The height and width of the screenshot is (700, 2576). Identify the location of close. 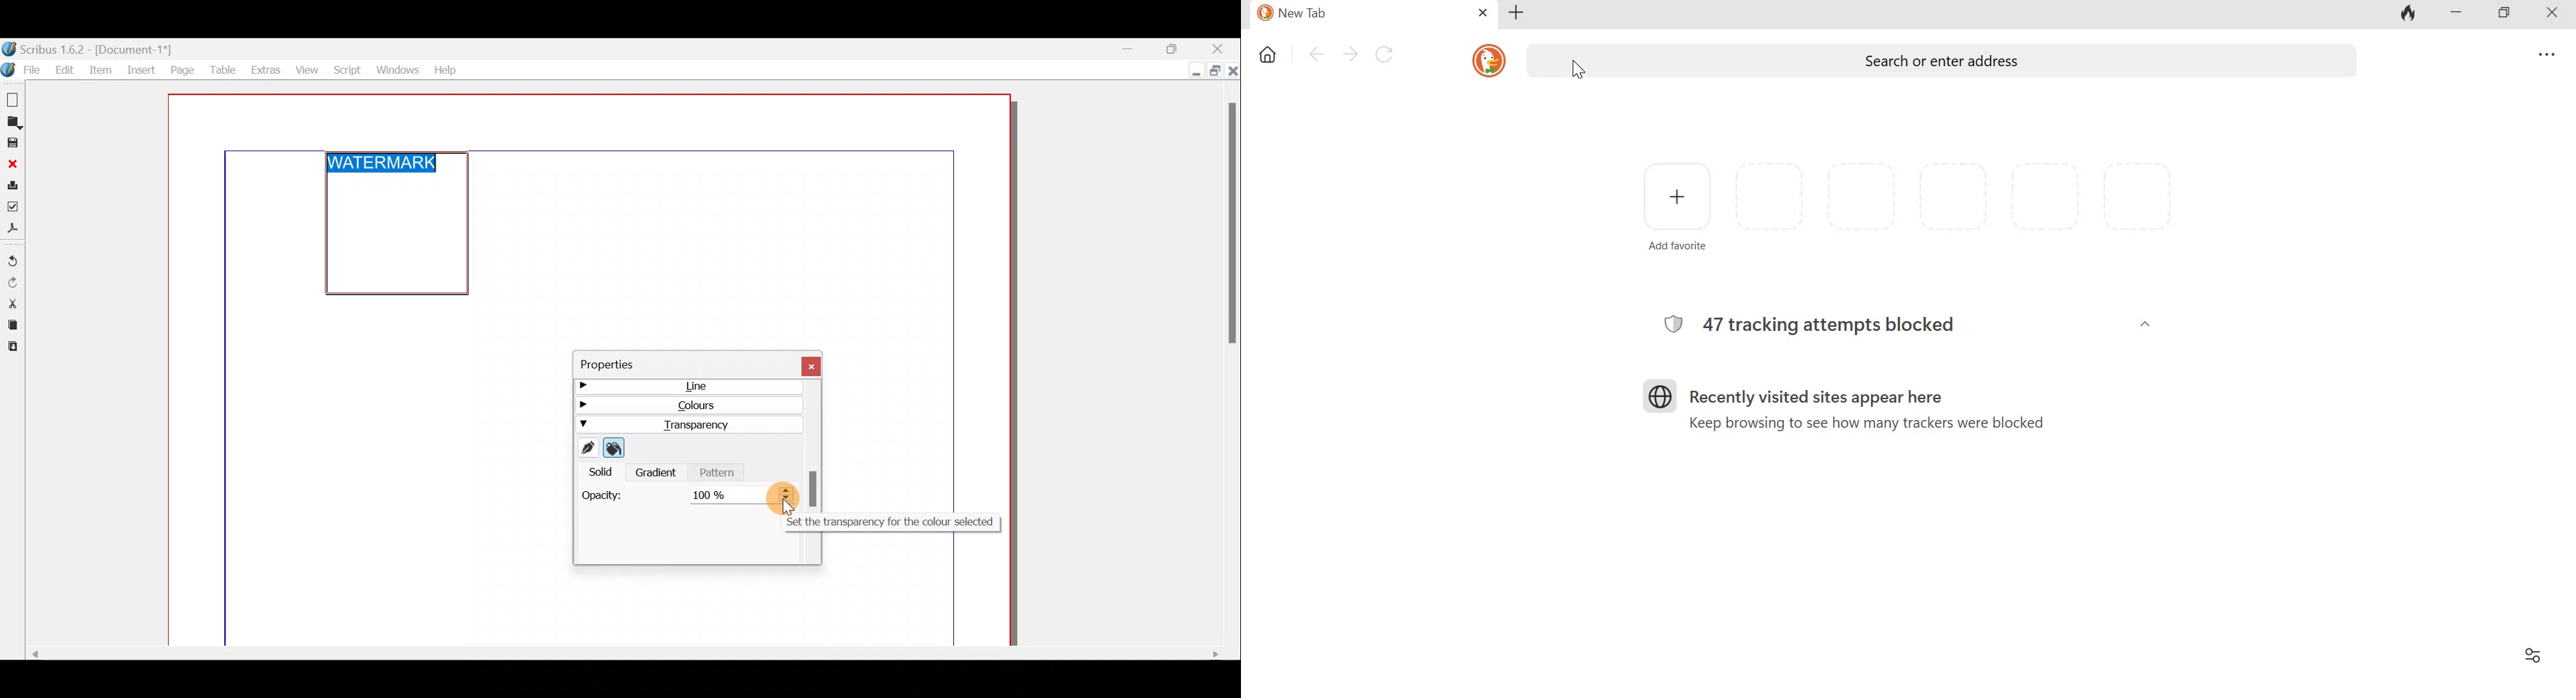
(1483, 13).